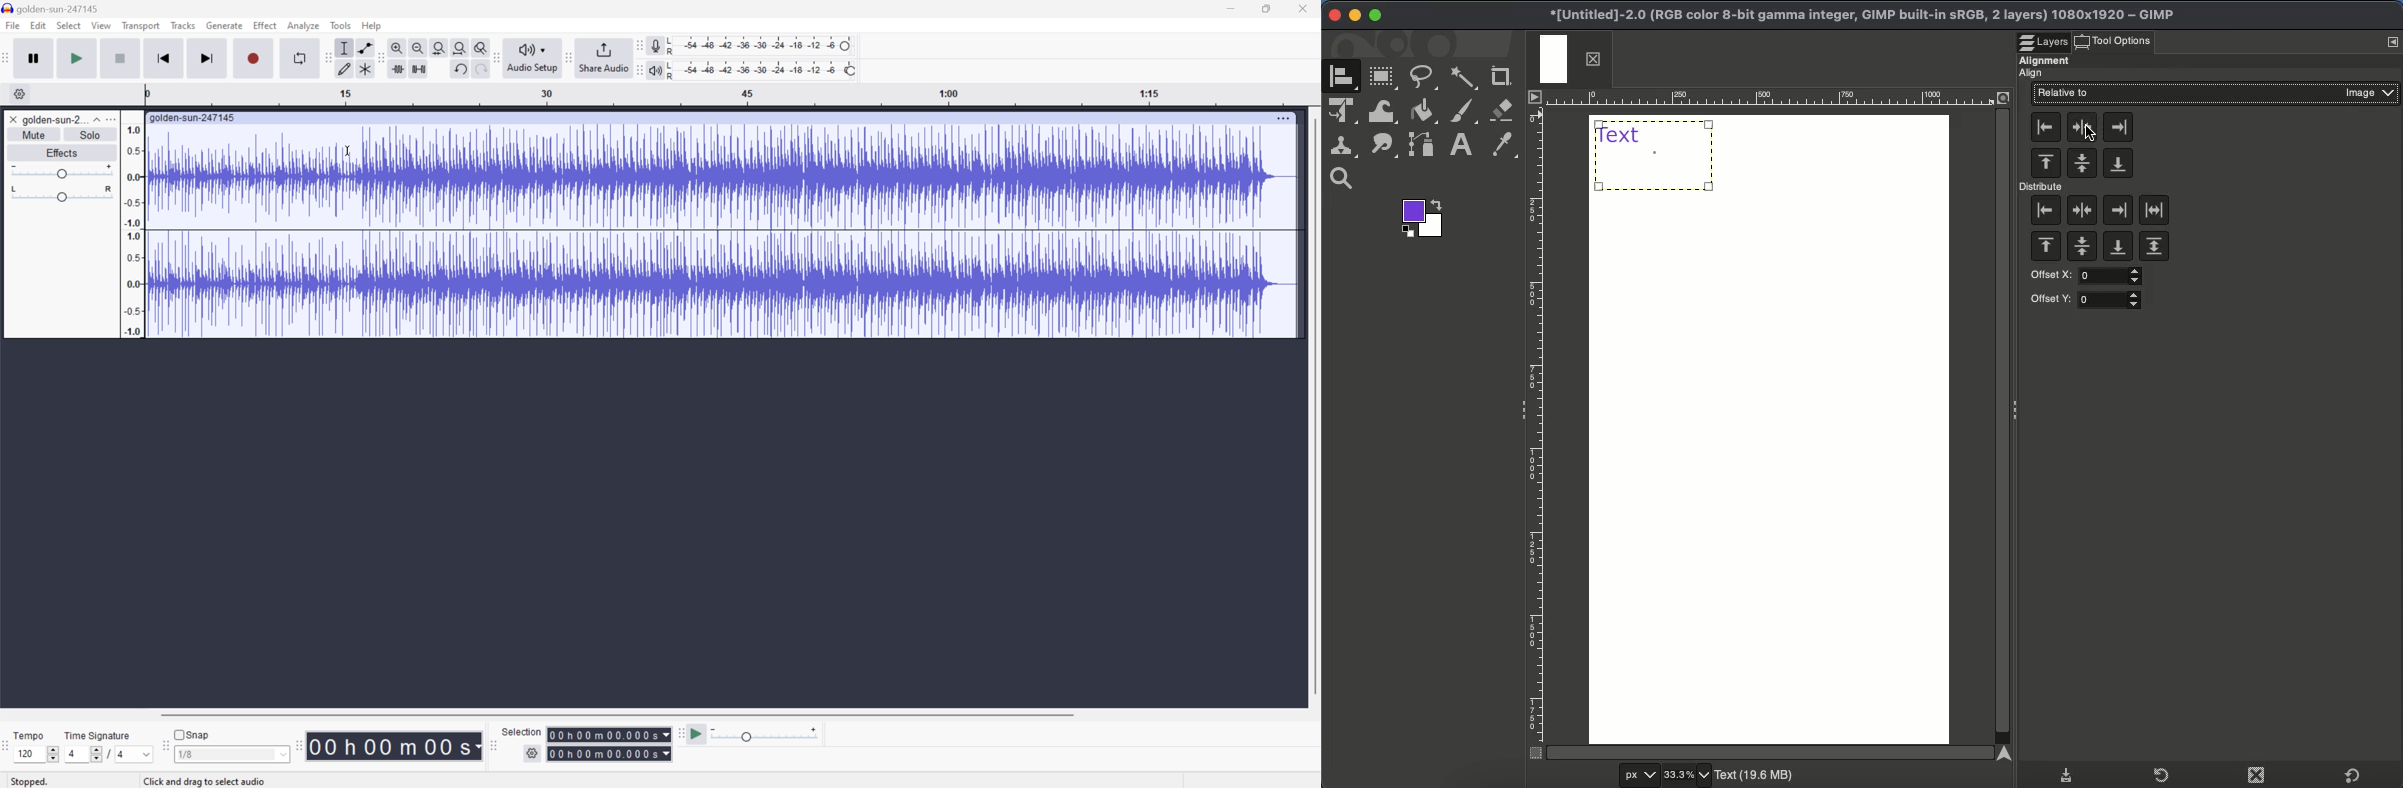 The height and width of the screenshot is (812, 2408). What do you see at coordinates (226, 25) in the screenshot?
I see `Generate` at bounding box center [226, 25].